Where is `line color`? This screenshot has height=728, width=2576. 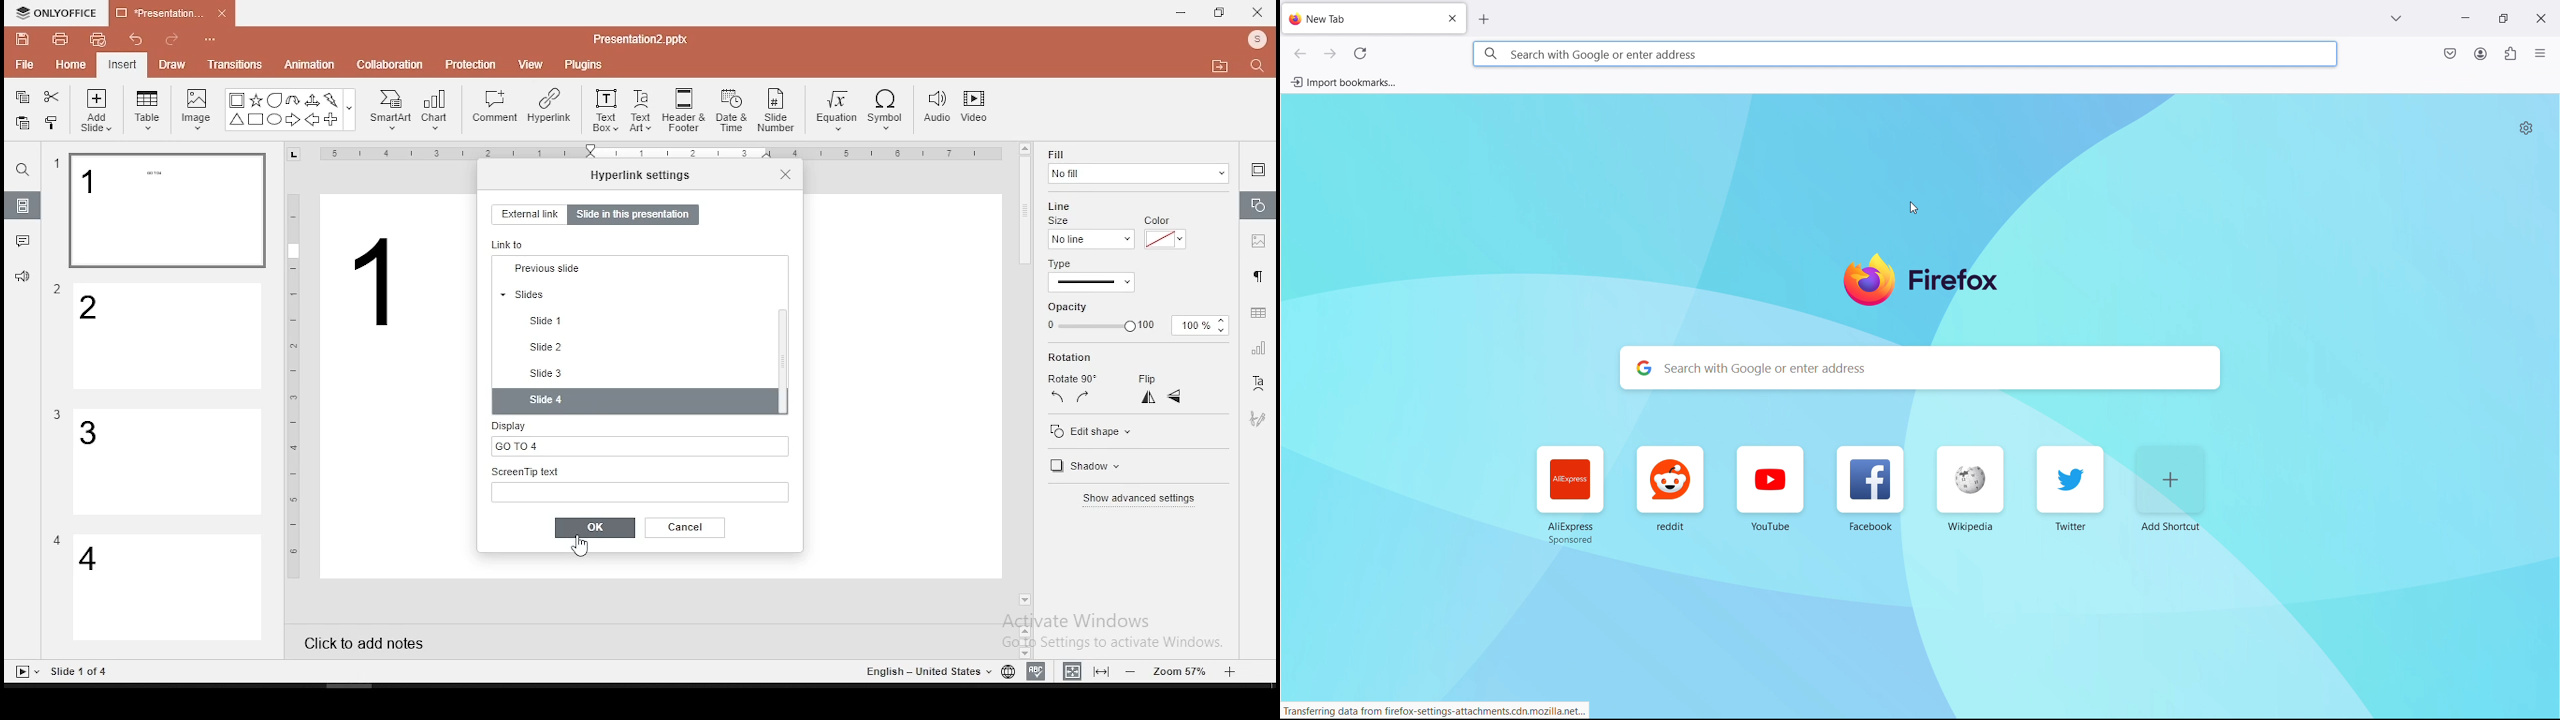 line color is located at coordinates (1163, 238).